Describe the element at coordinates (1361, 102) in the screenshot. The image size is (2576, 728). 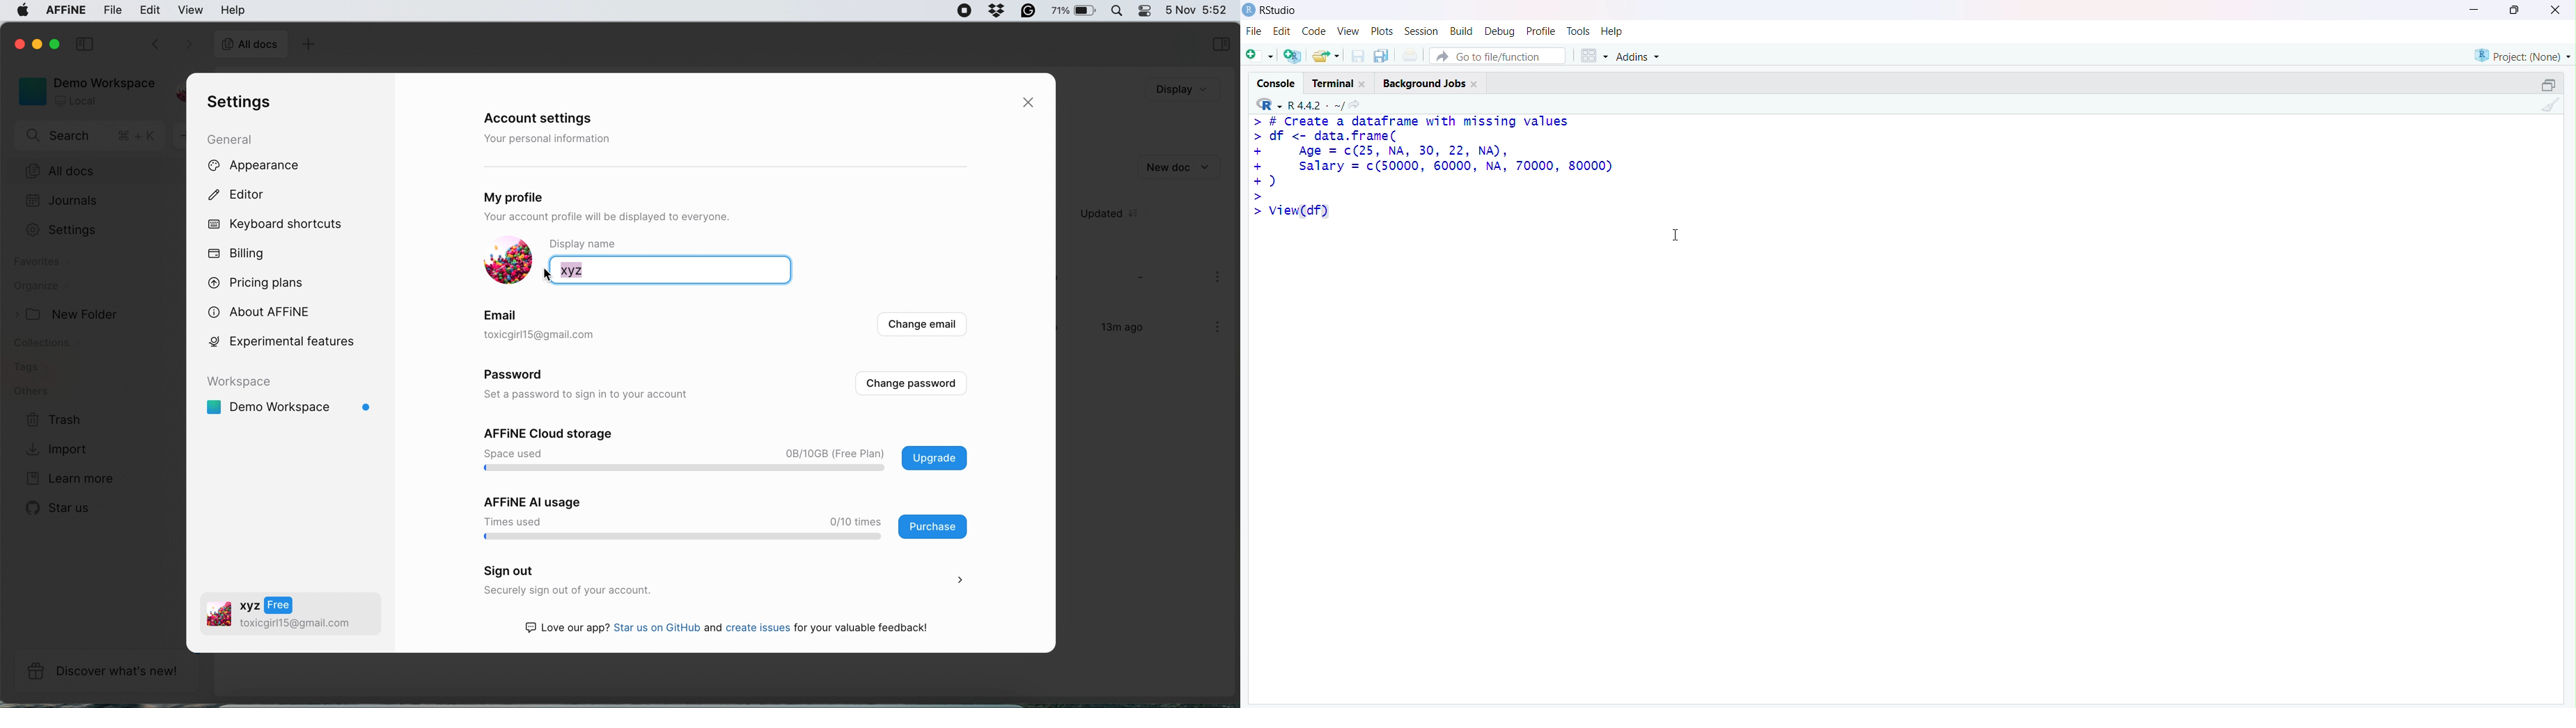
I see `View the current working directory` at that location.